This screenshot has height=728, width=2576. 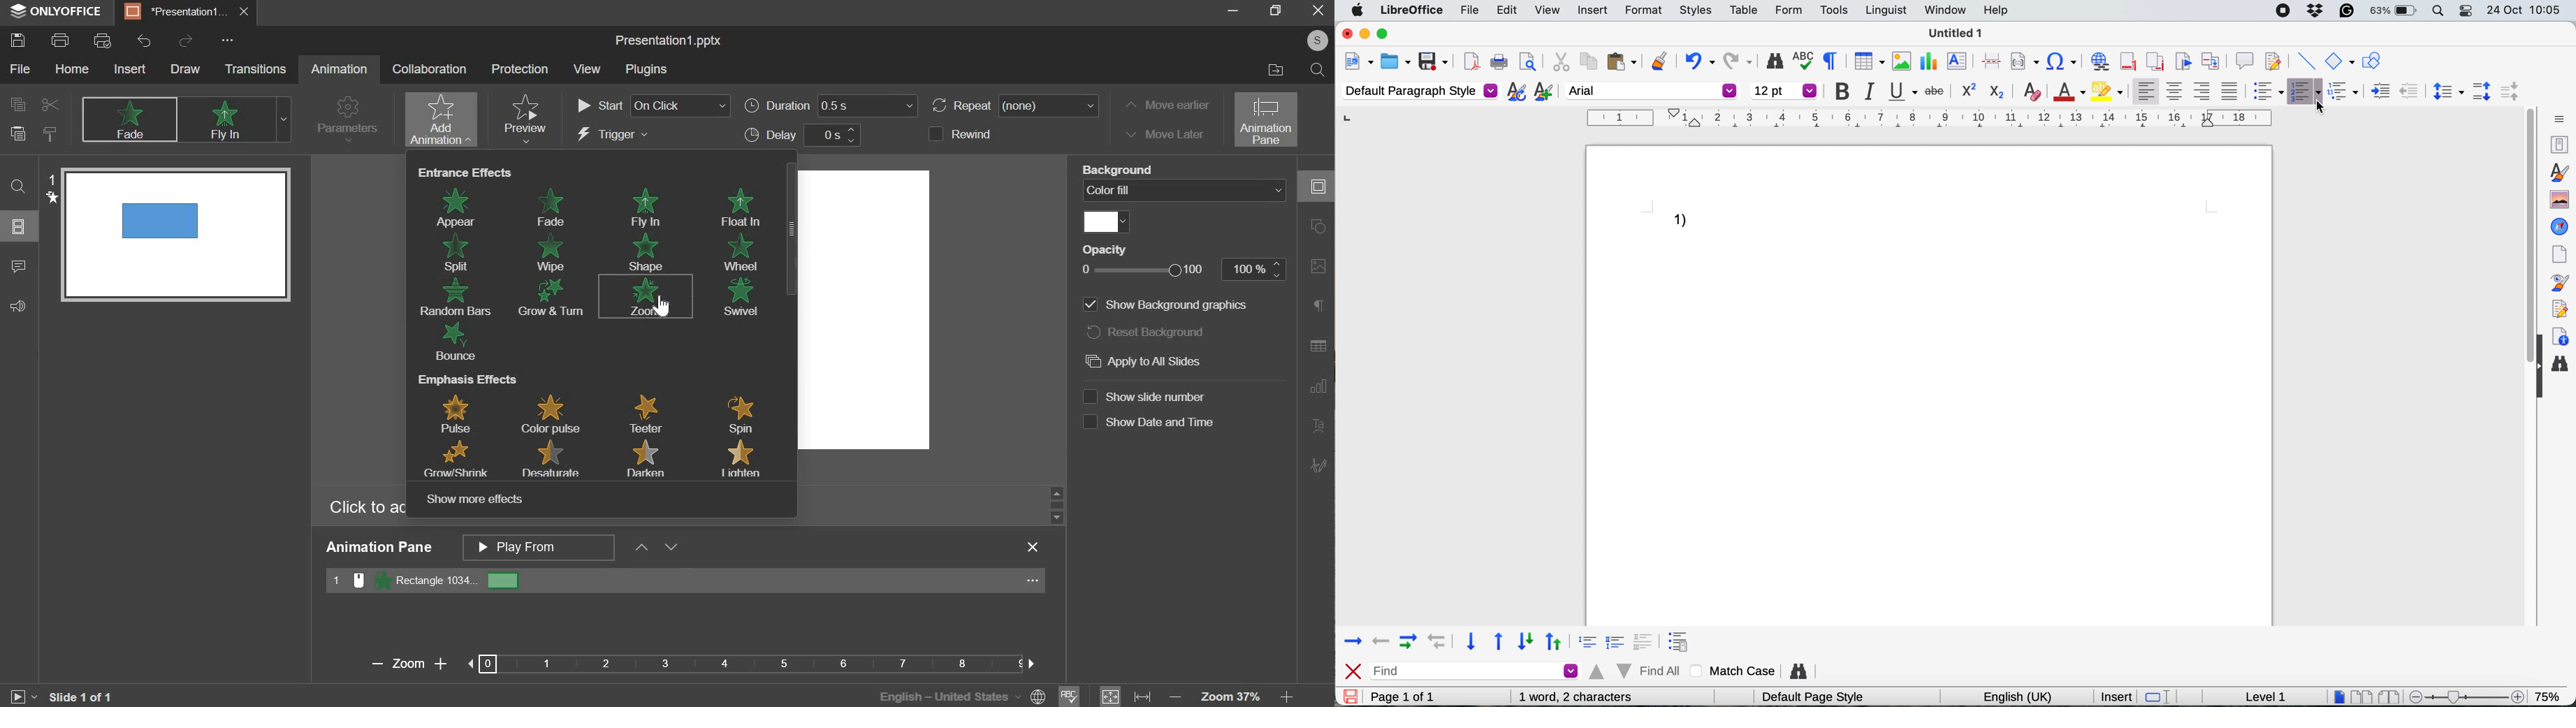 What do you see at coordinates (1746, 9) in the screenshot?
I see `table` at bounding box center [1746, 9].